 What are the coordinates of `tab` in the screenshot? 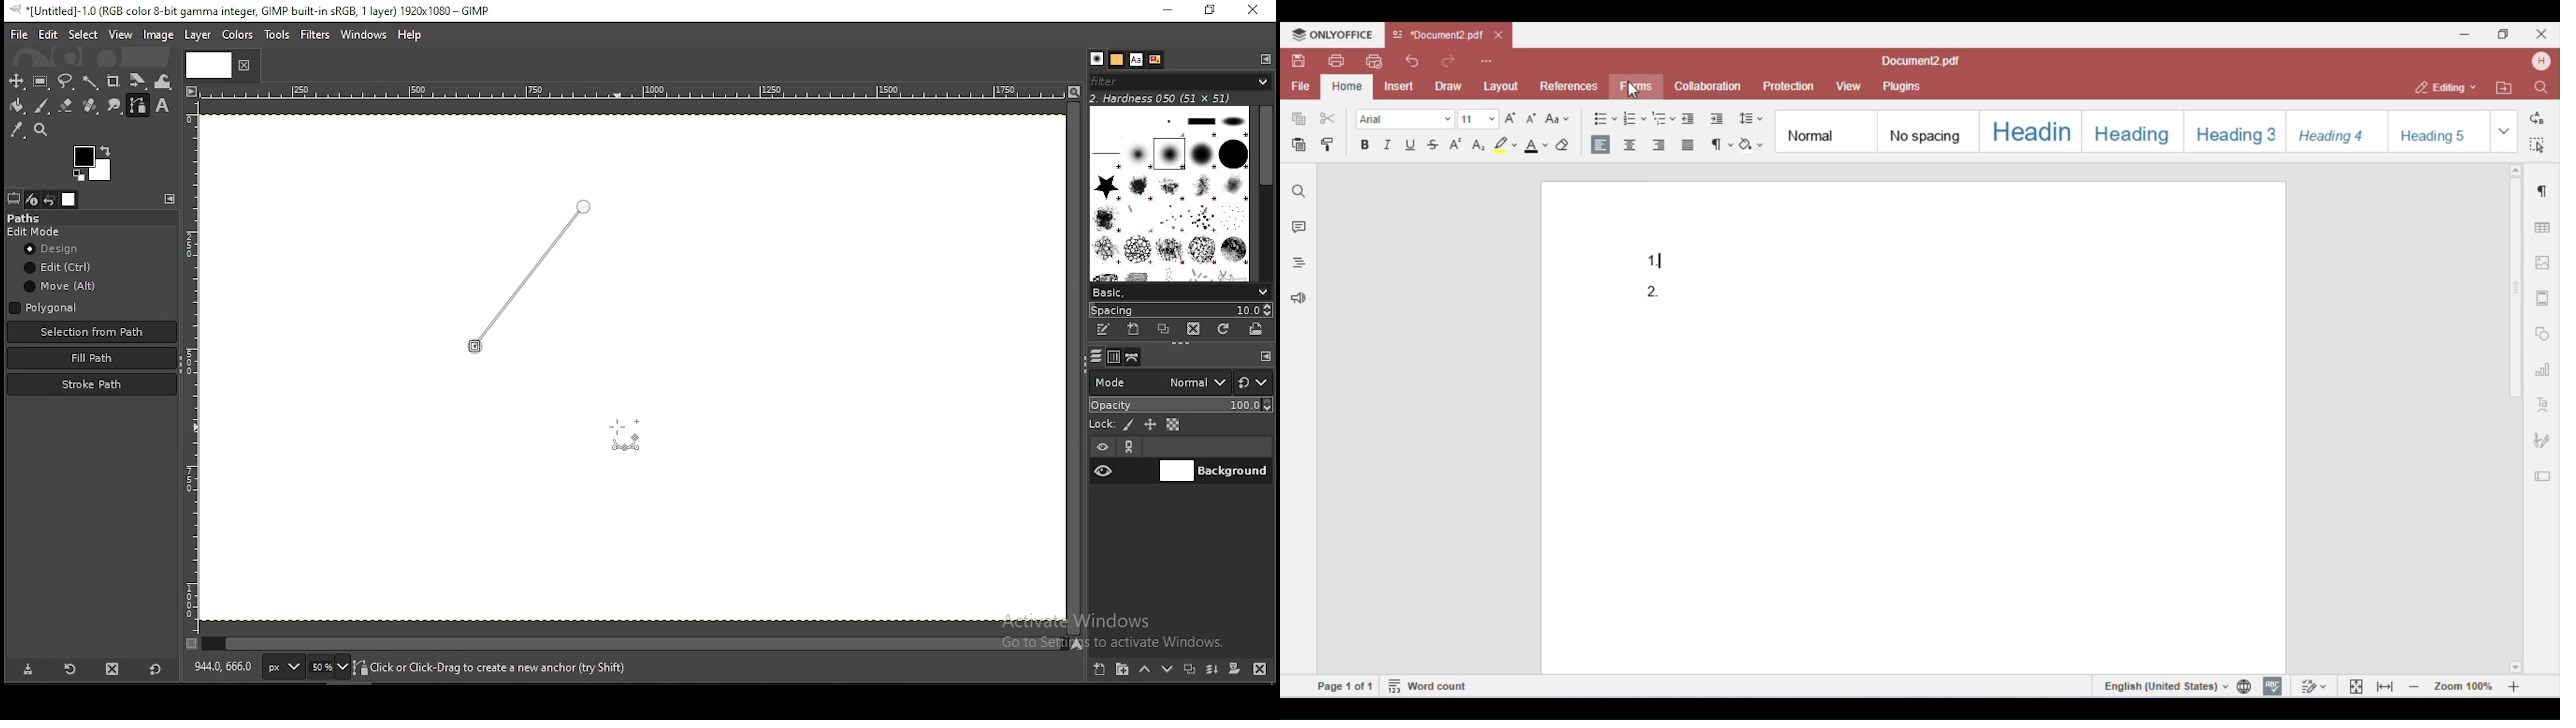 It's located at (211, 65).